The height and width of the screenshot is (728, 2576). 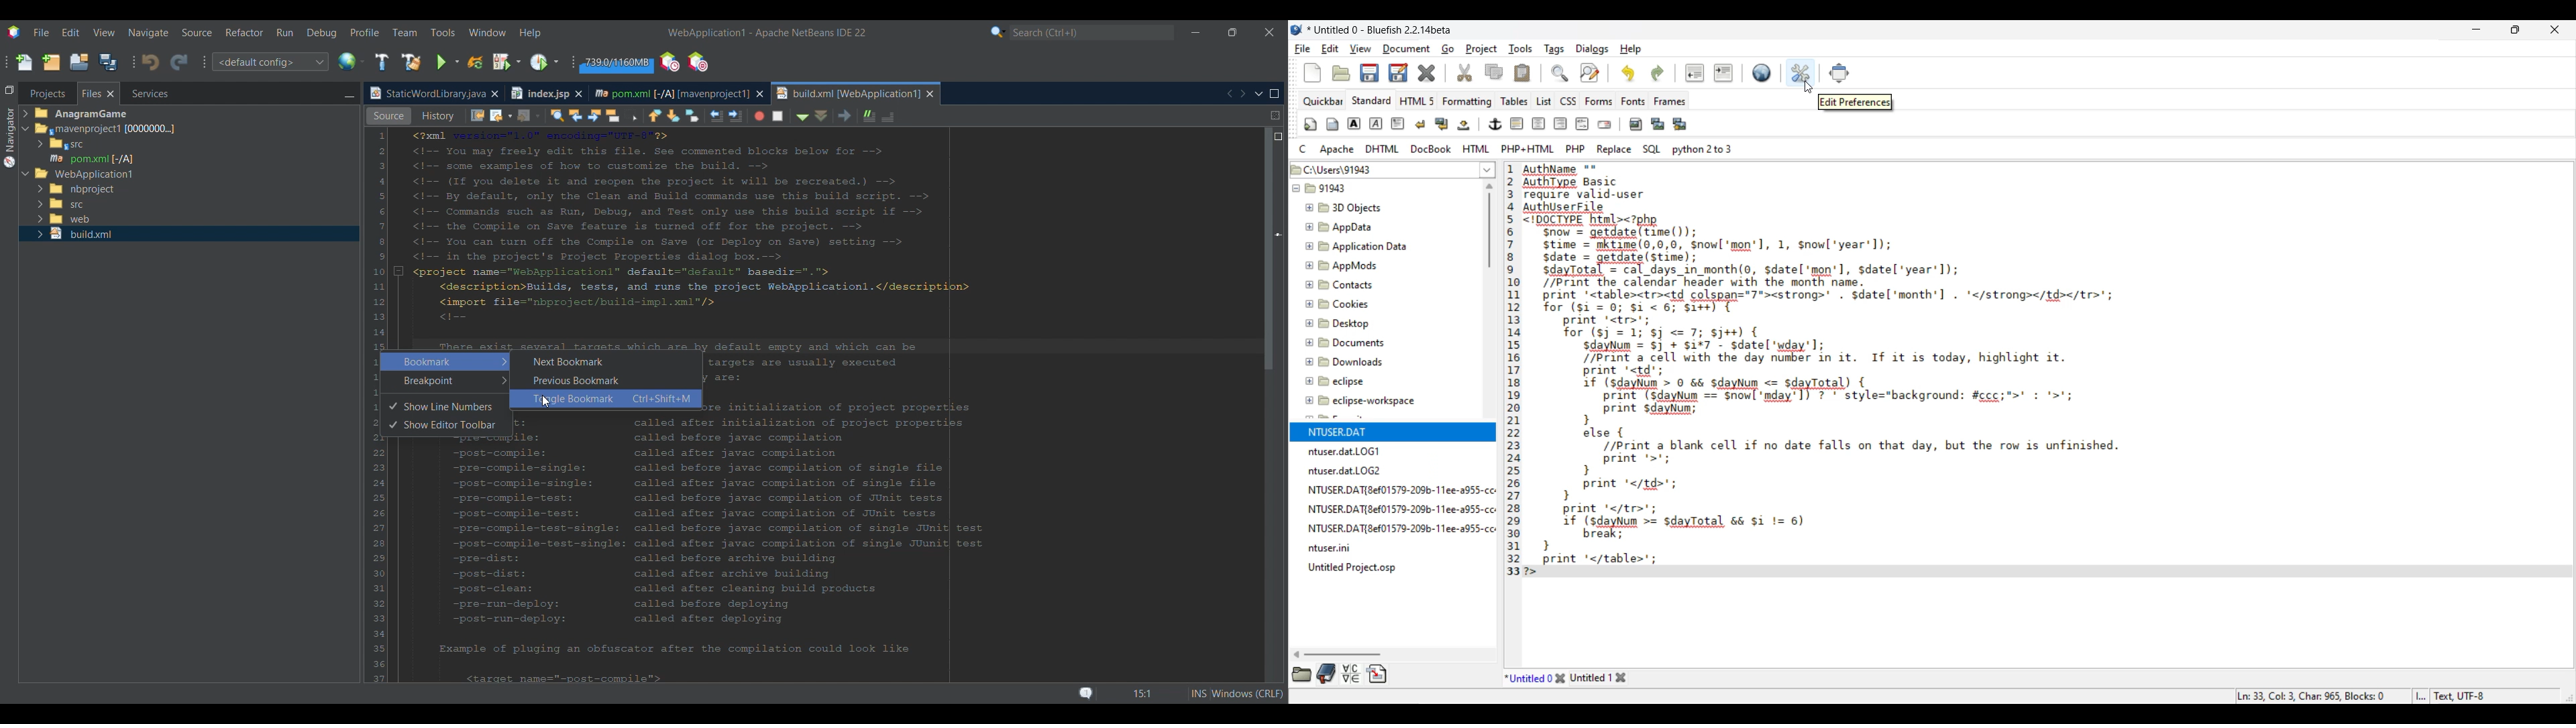 I want to click on Text and image edit tools, so click(x=1495, y=125).